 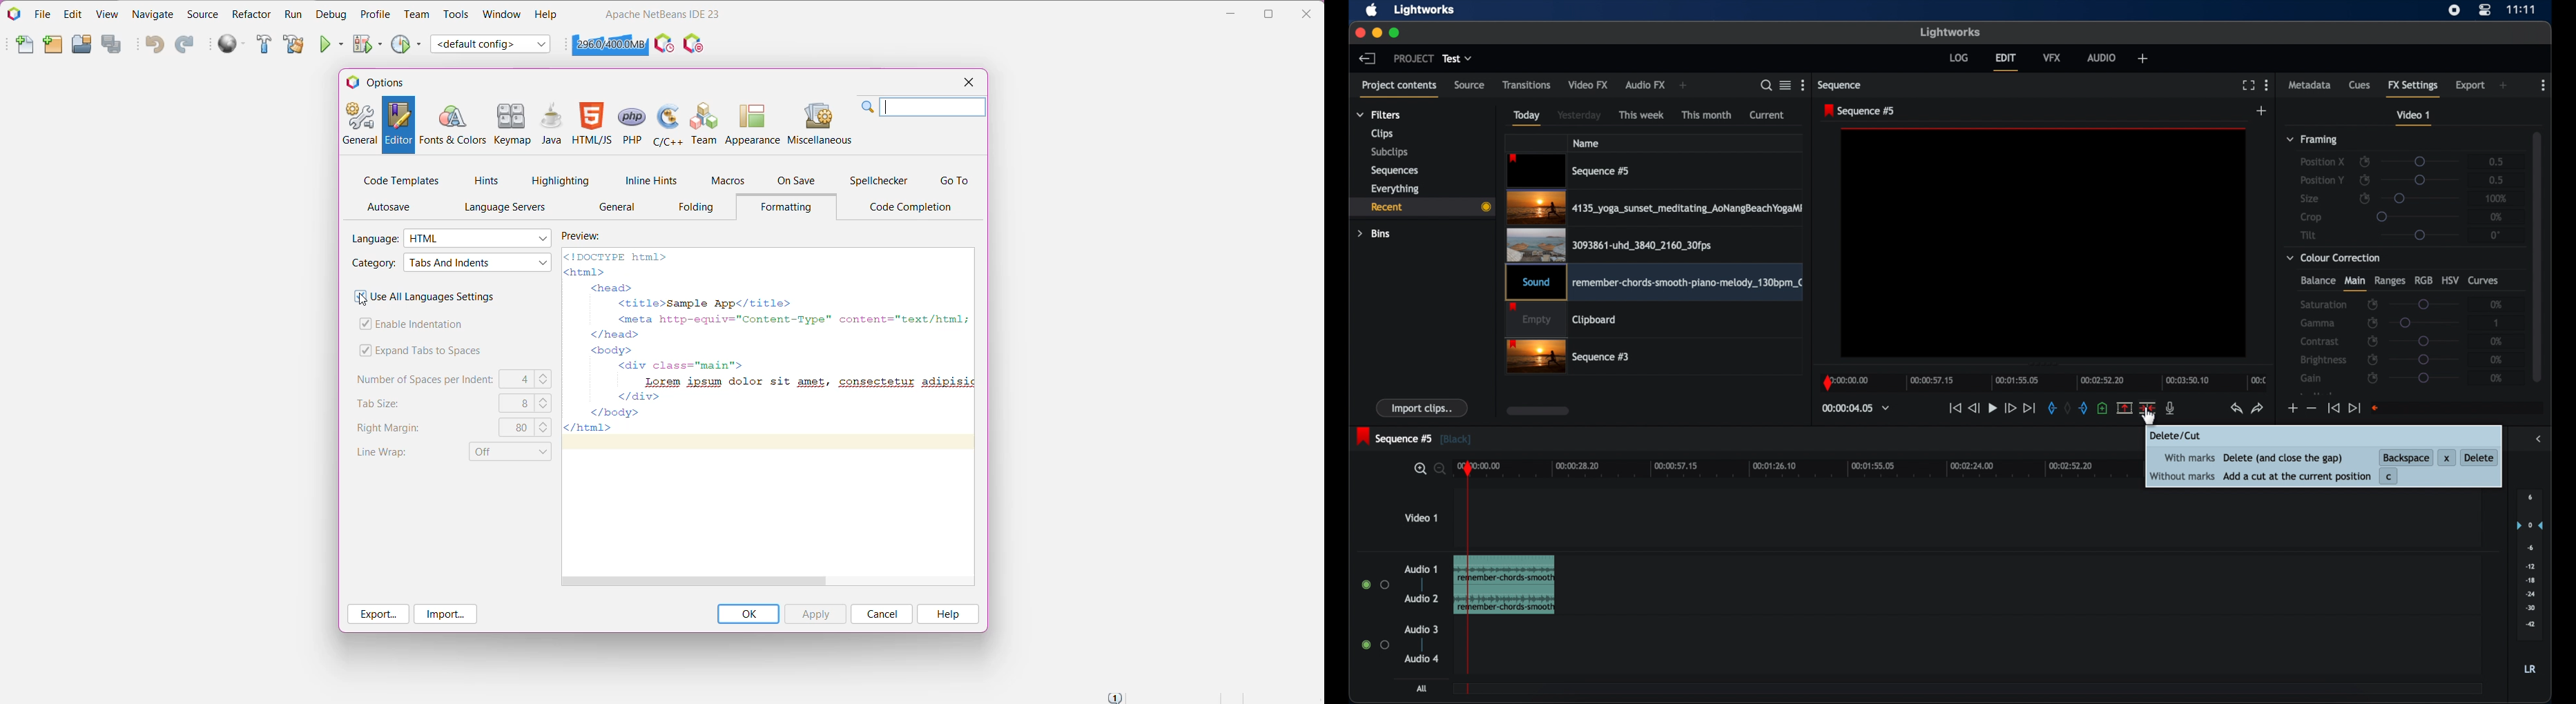 I want to click on increment, so click(x=2292, y=409).